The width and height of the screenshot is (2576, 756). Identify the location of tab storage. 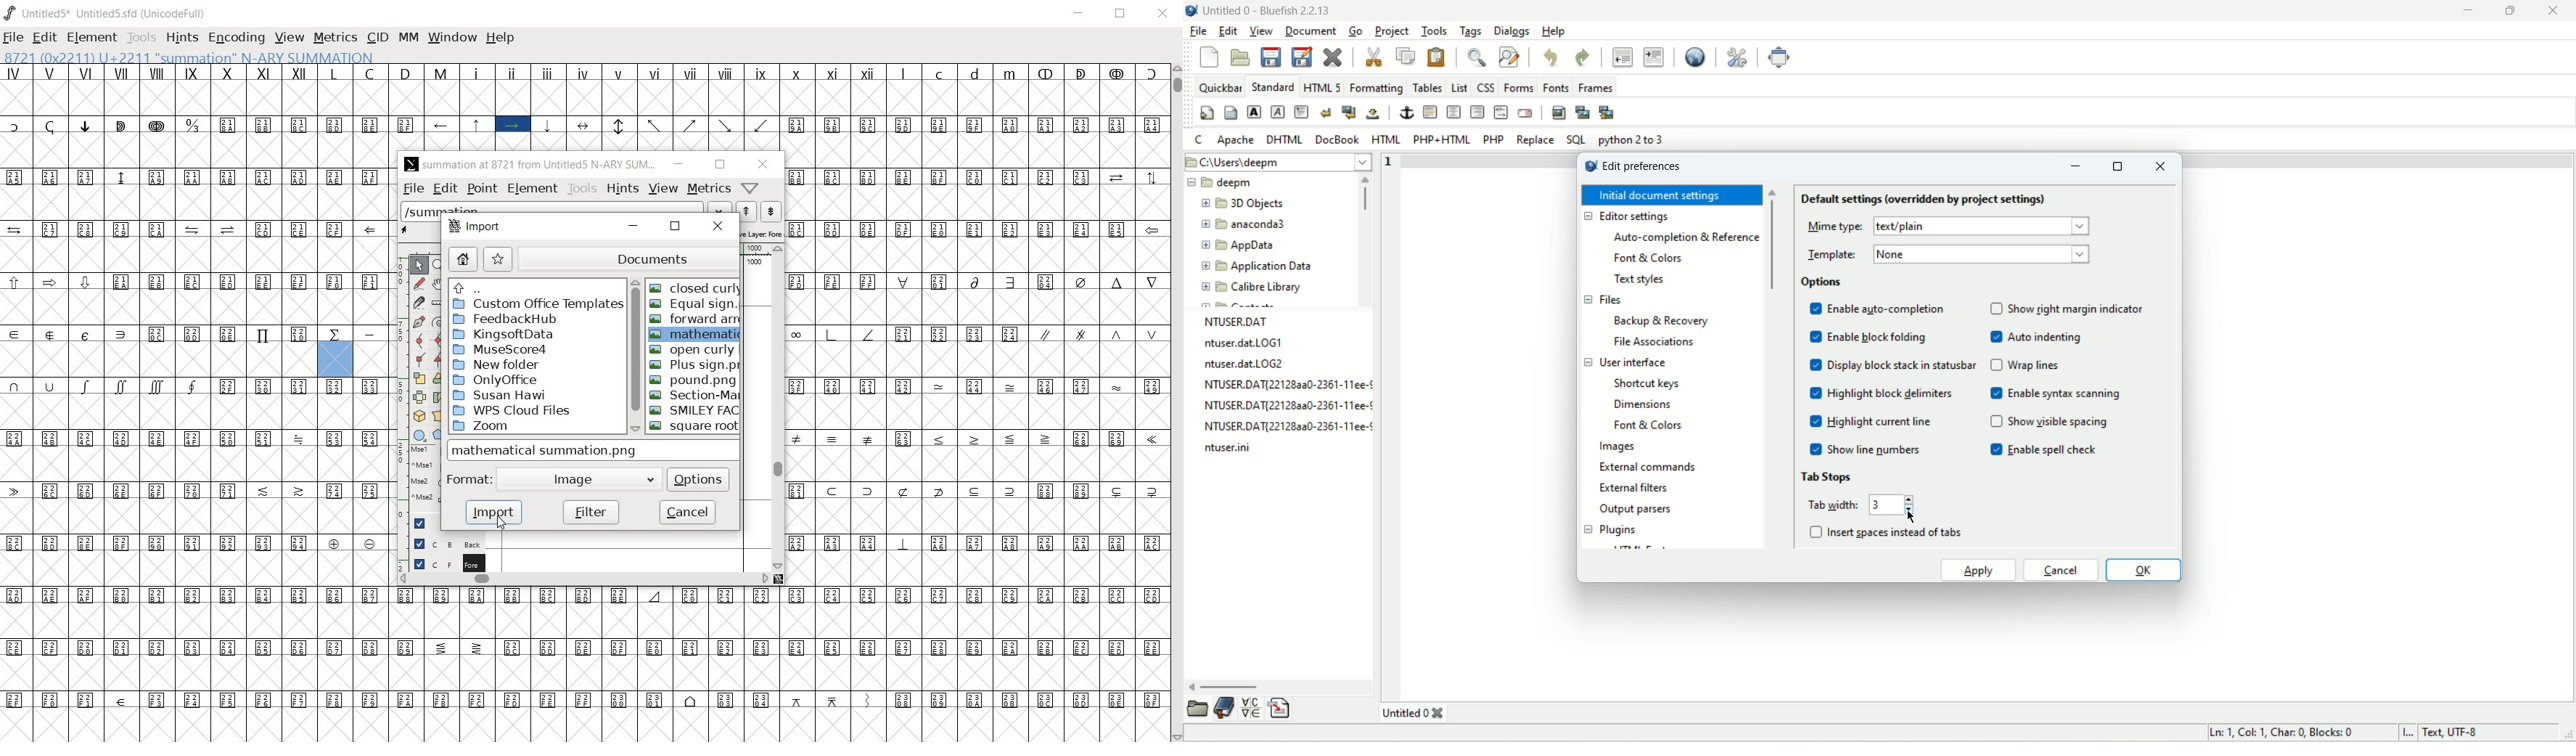
(1828, 476).